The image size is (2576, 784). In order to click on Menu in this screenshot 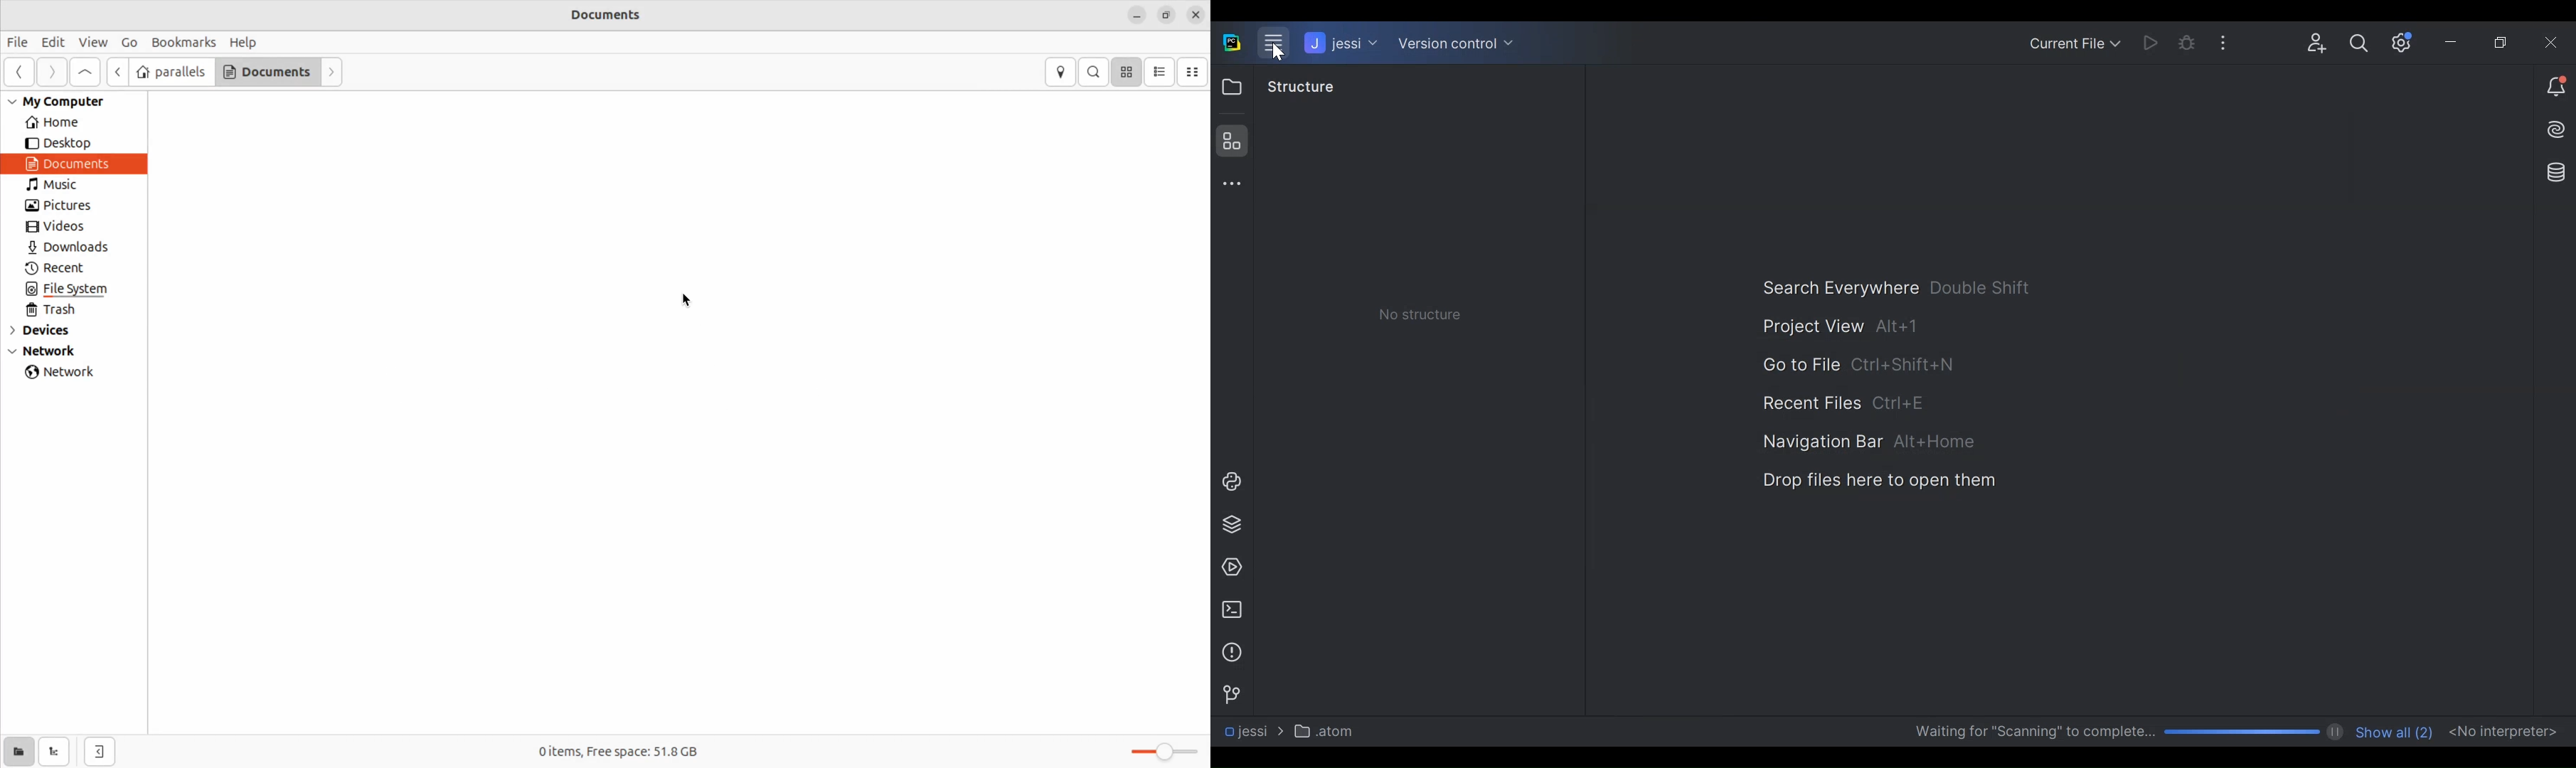, I will do `click(1270, 42)`.